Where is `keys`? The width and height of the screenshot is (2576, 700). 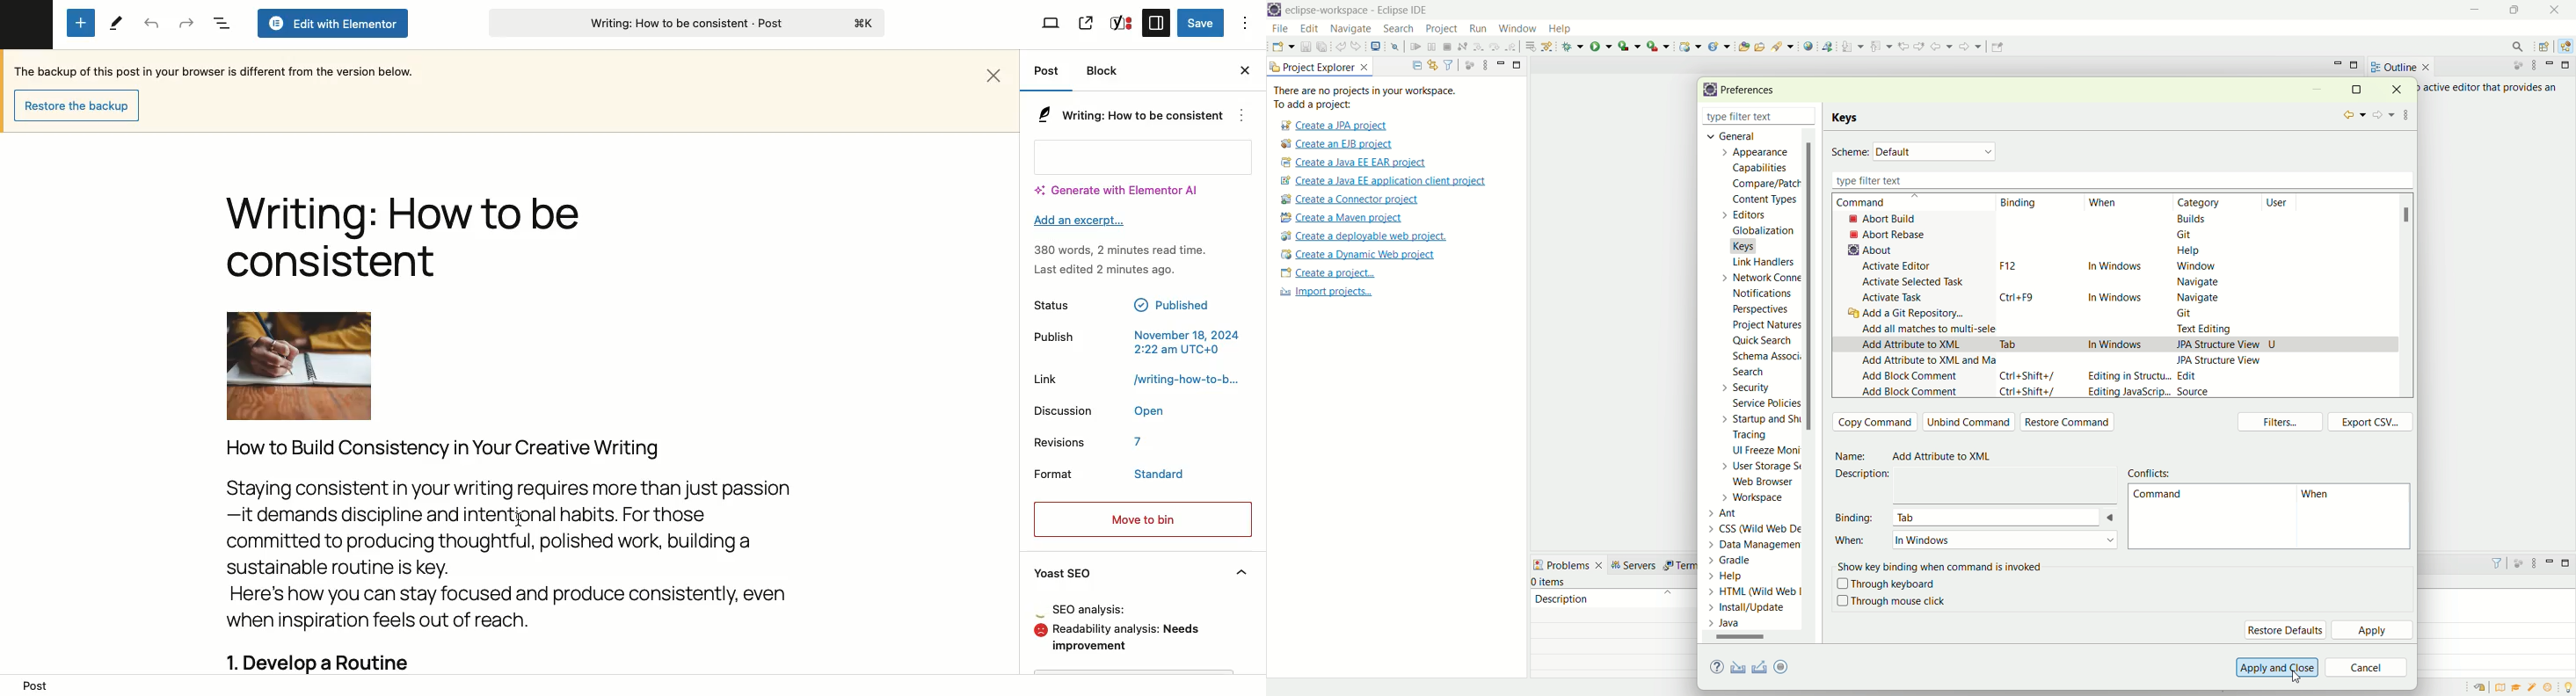 keys is located at coordinates (1752, 244).